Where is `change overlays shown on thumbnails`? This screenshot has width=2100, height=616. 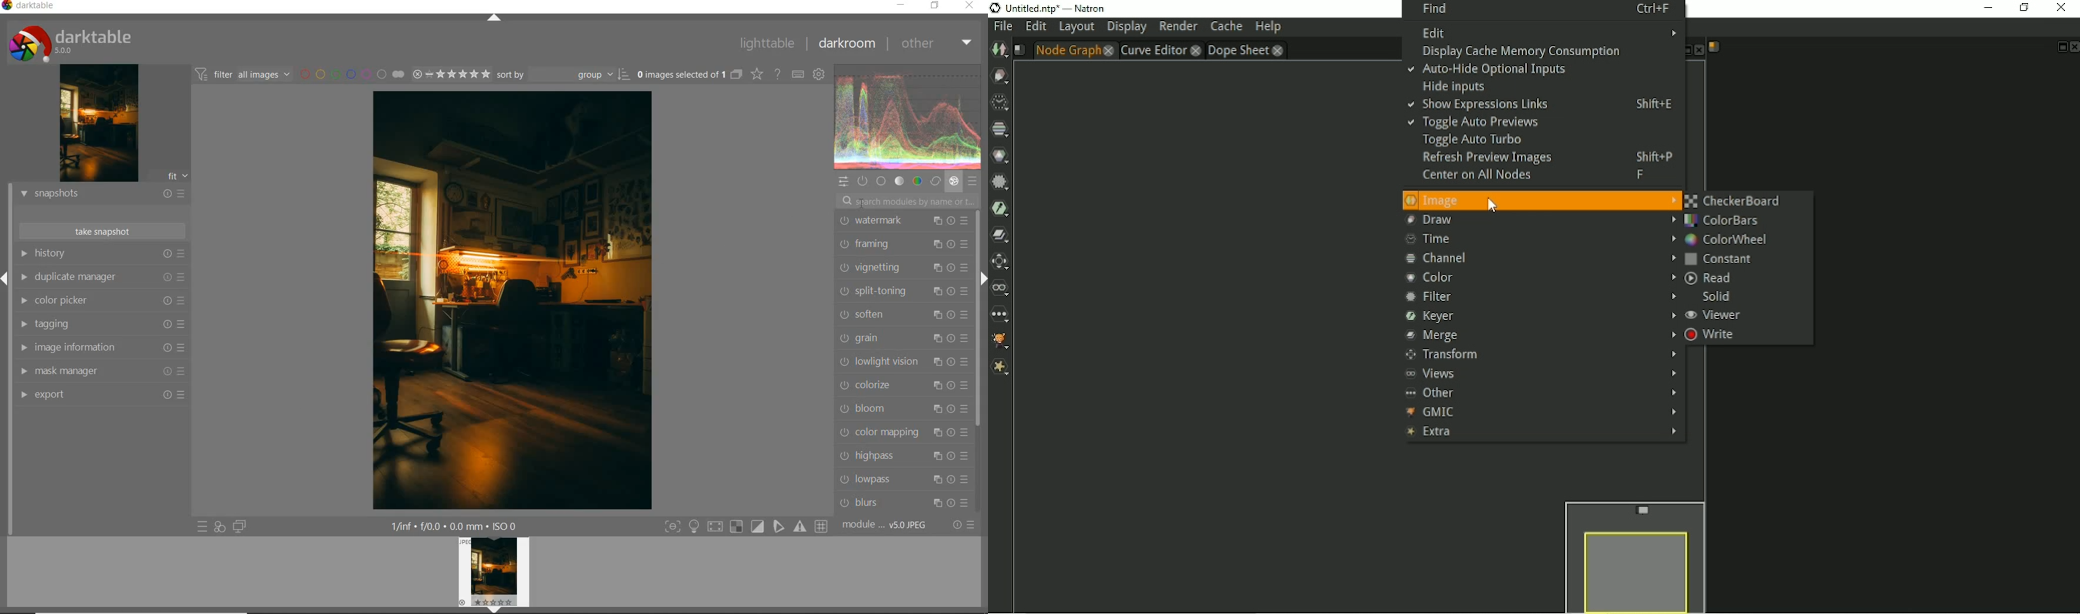
change overlays shown on thumbnails is located at coordinates (758, 75).